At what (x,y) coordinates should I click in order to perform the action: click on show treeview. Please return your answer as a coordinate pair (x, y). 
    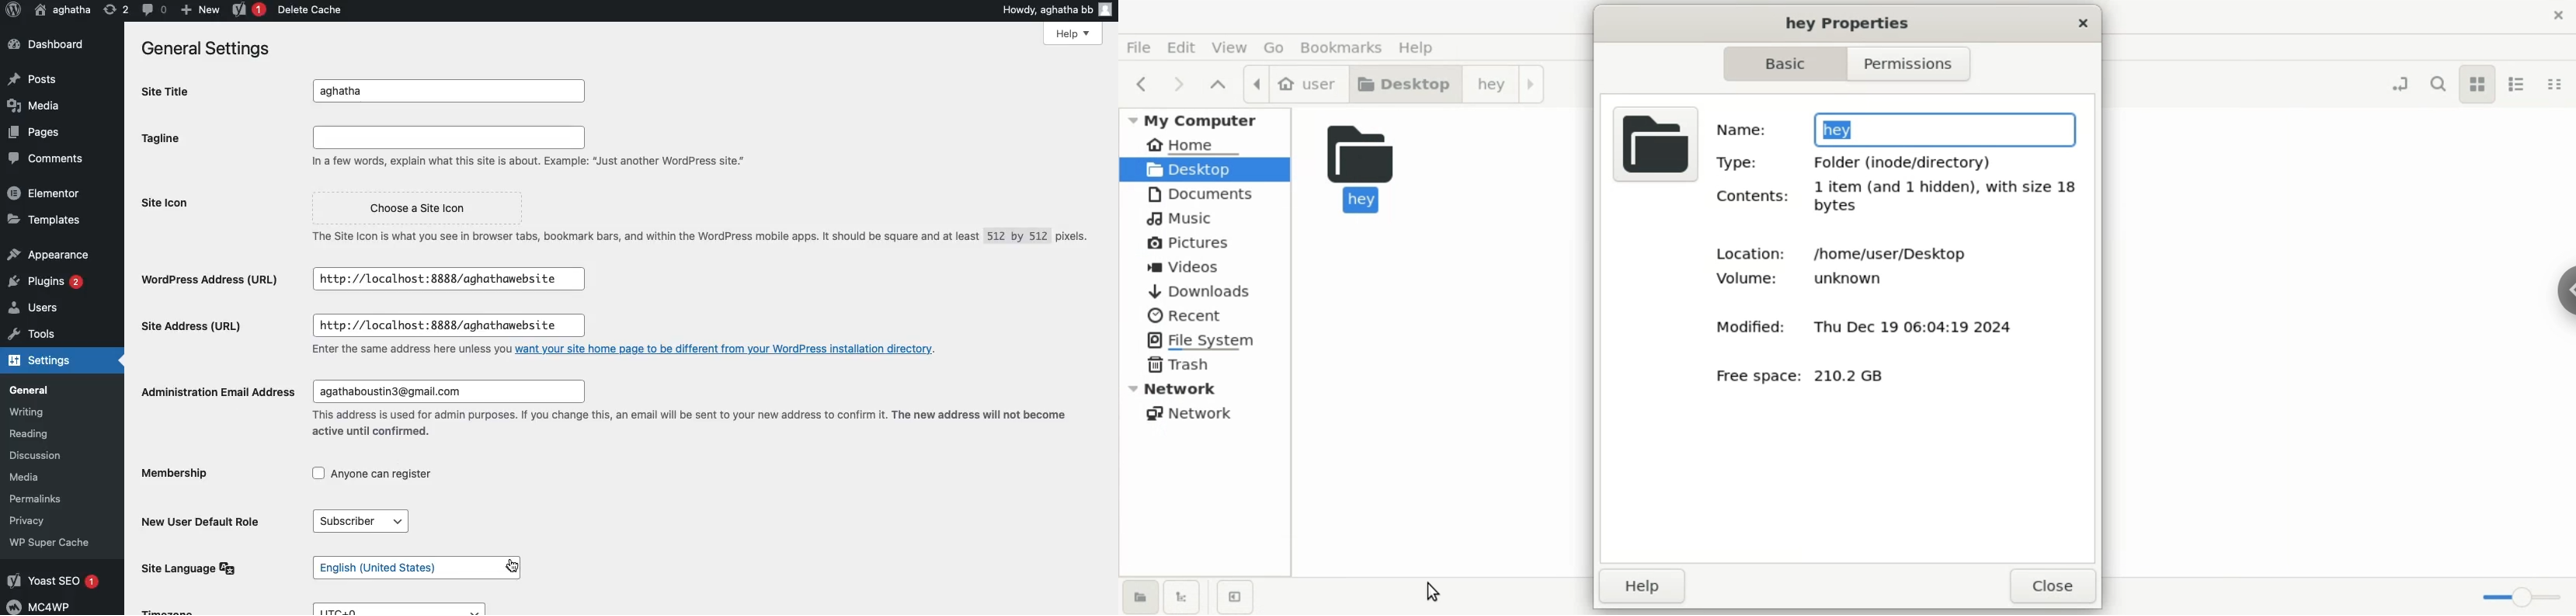
    Looking at the image, I should click on (1184, 598).